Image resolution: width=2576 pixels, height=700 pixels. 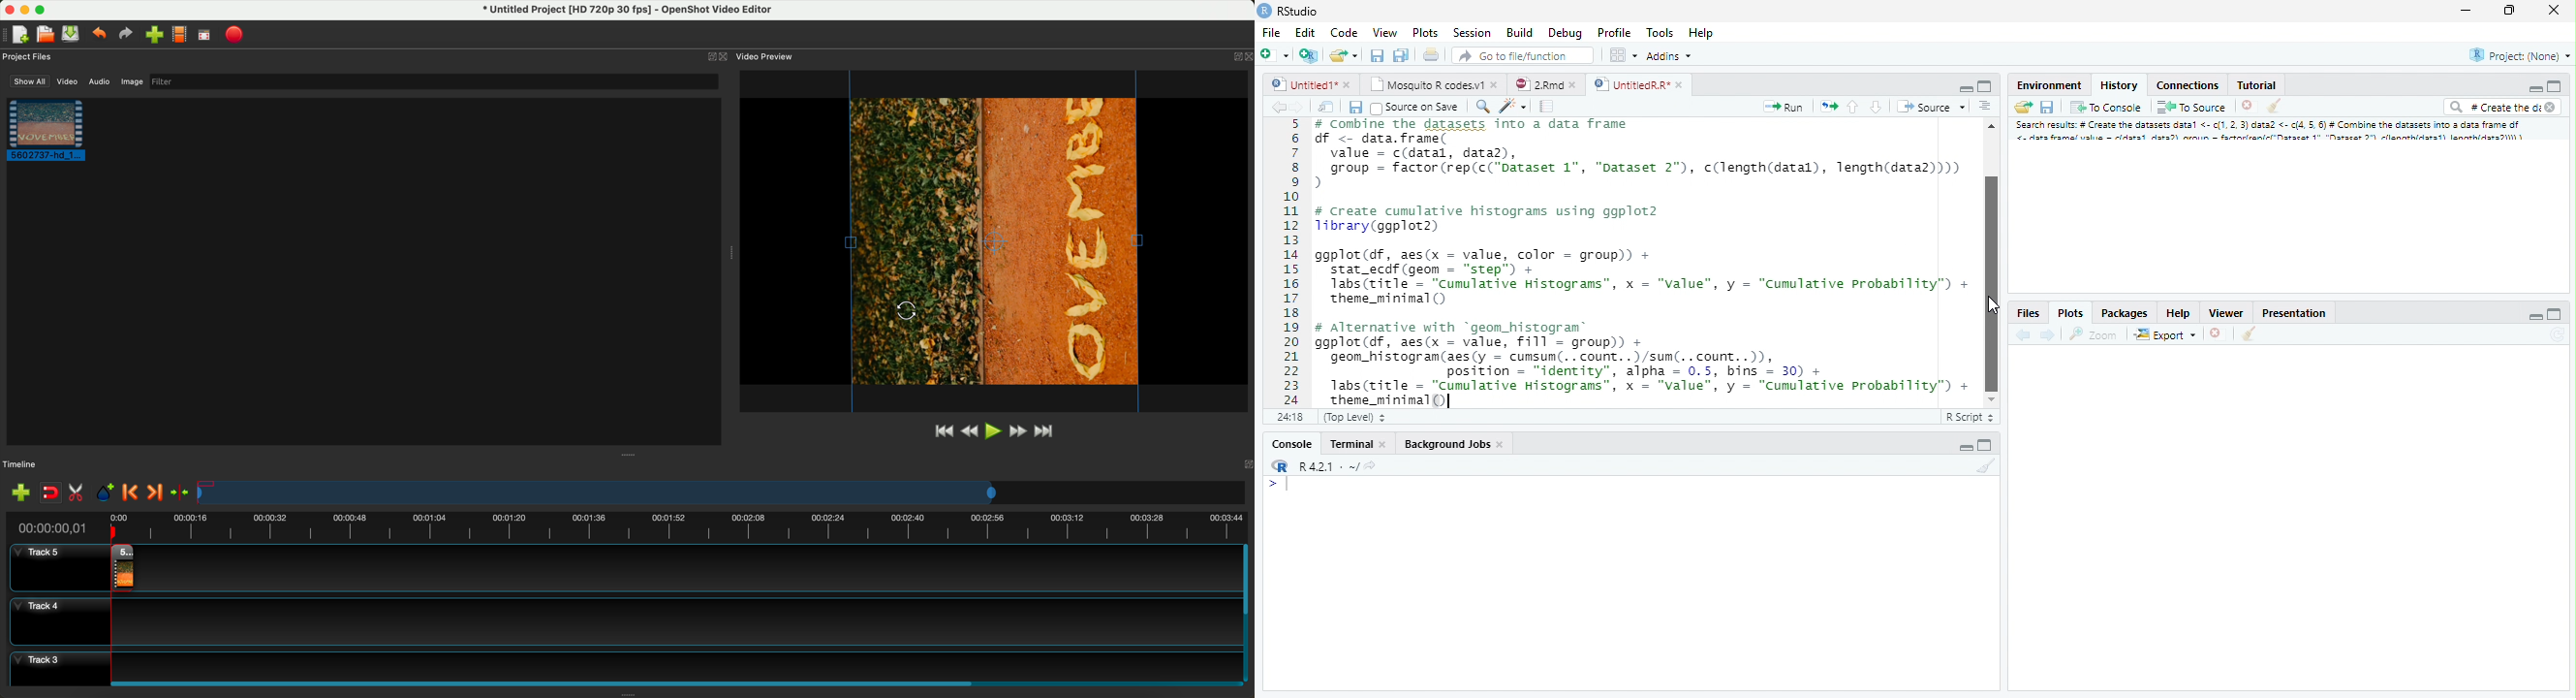 I want to click on track 3, so click(x=622, y=664).